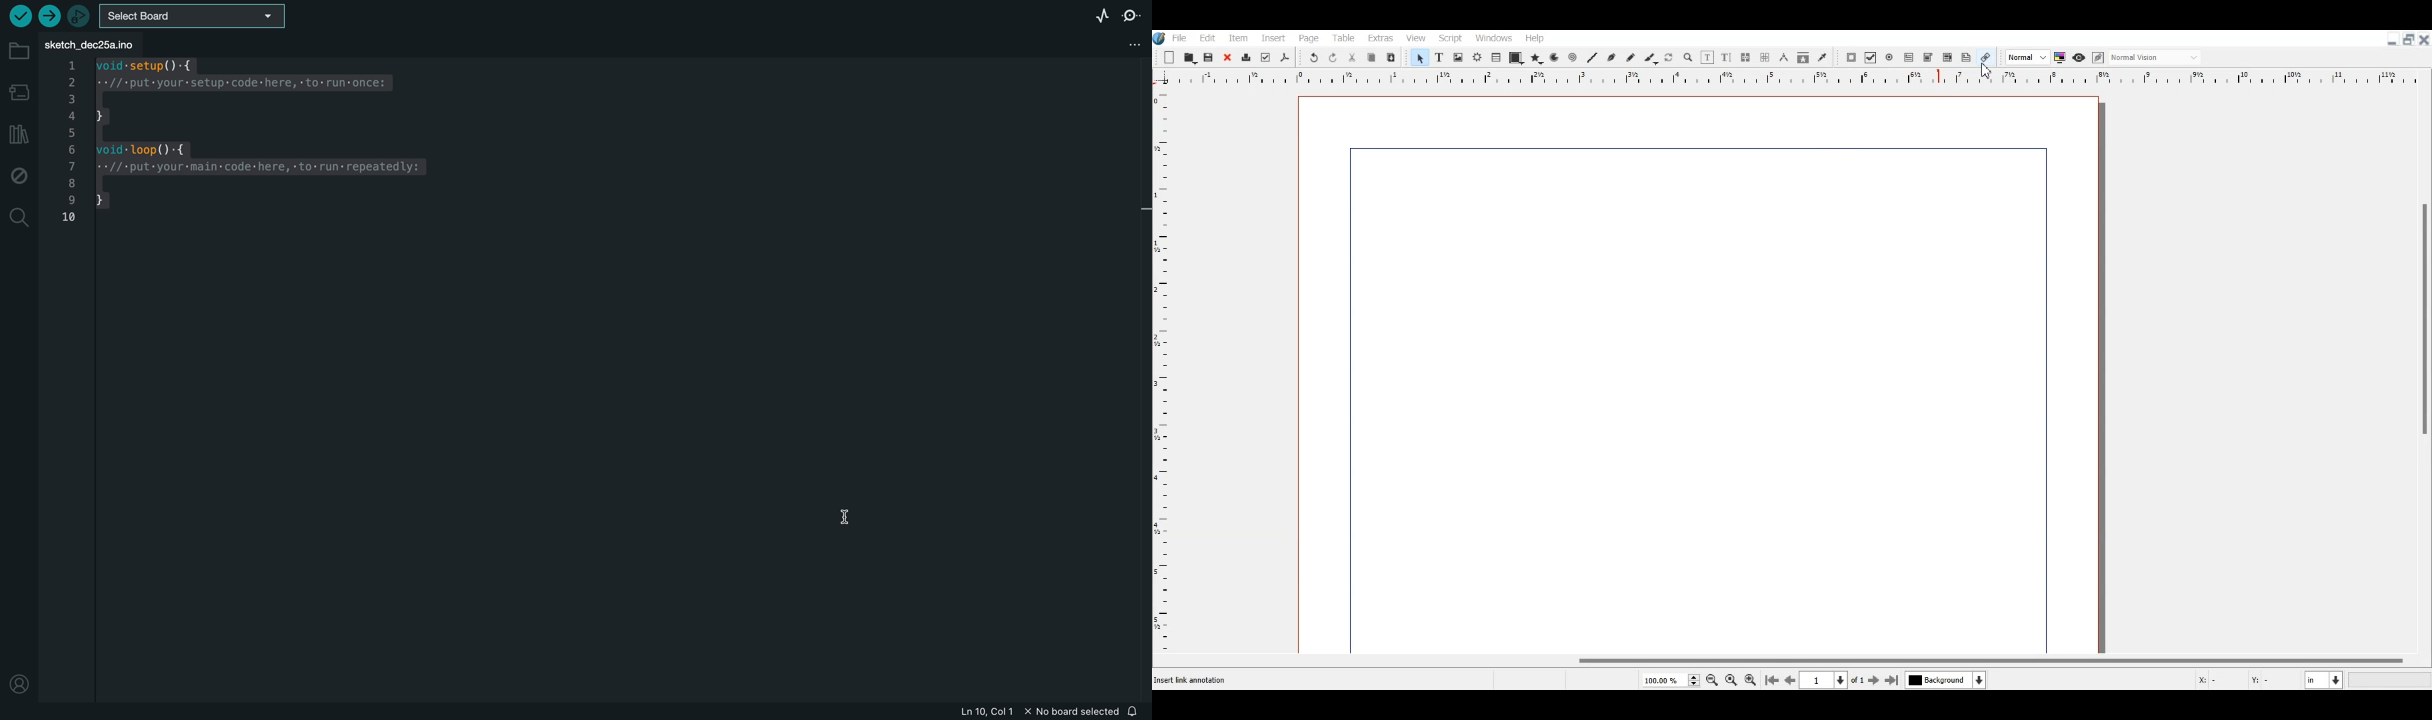  Describe the element at coordinates (1851, 58) in the screenshot. I see `PDF Push Button` at that location.